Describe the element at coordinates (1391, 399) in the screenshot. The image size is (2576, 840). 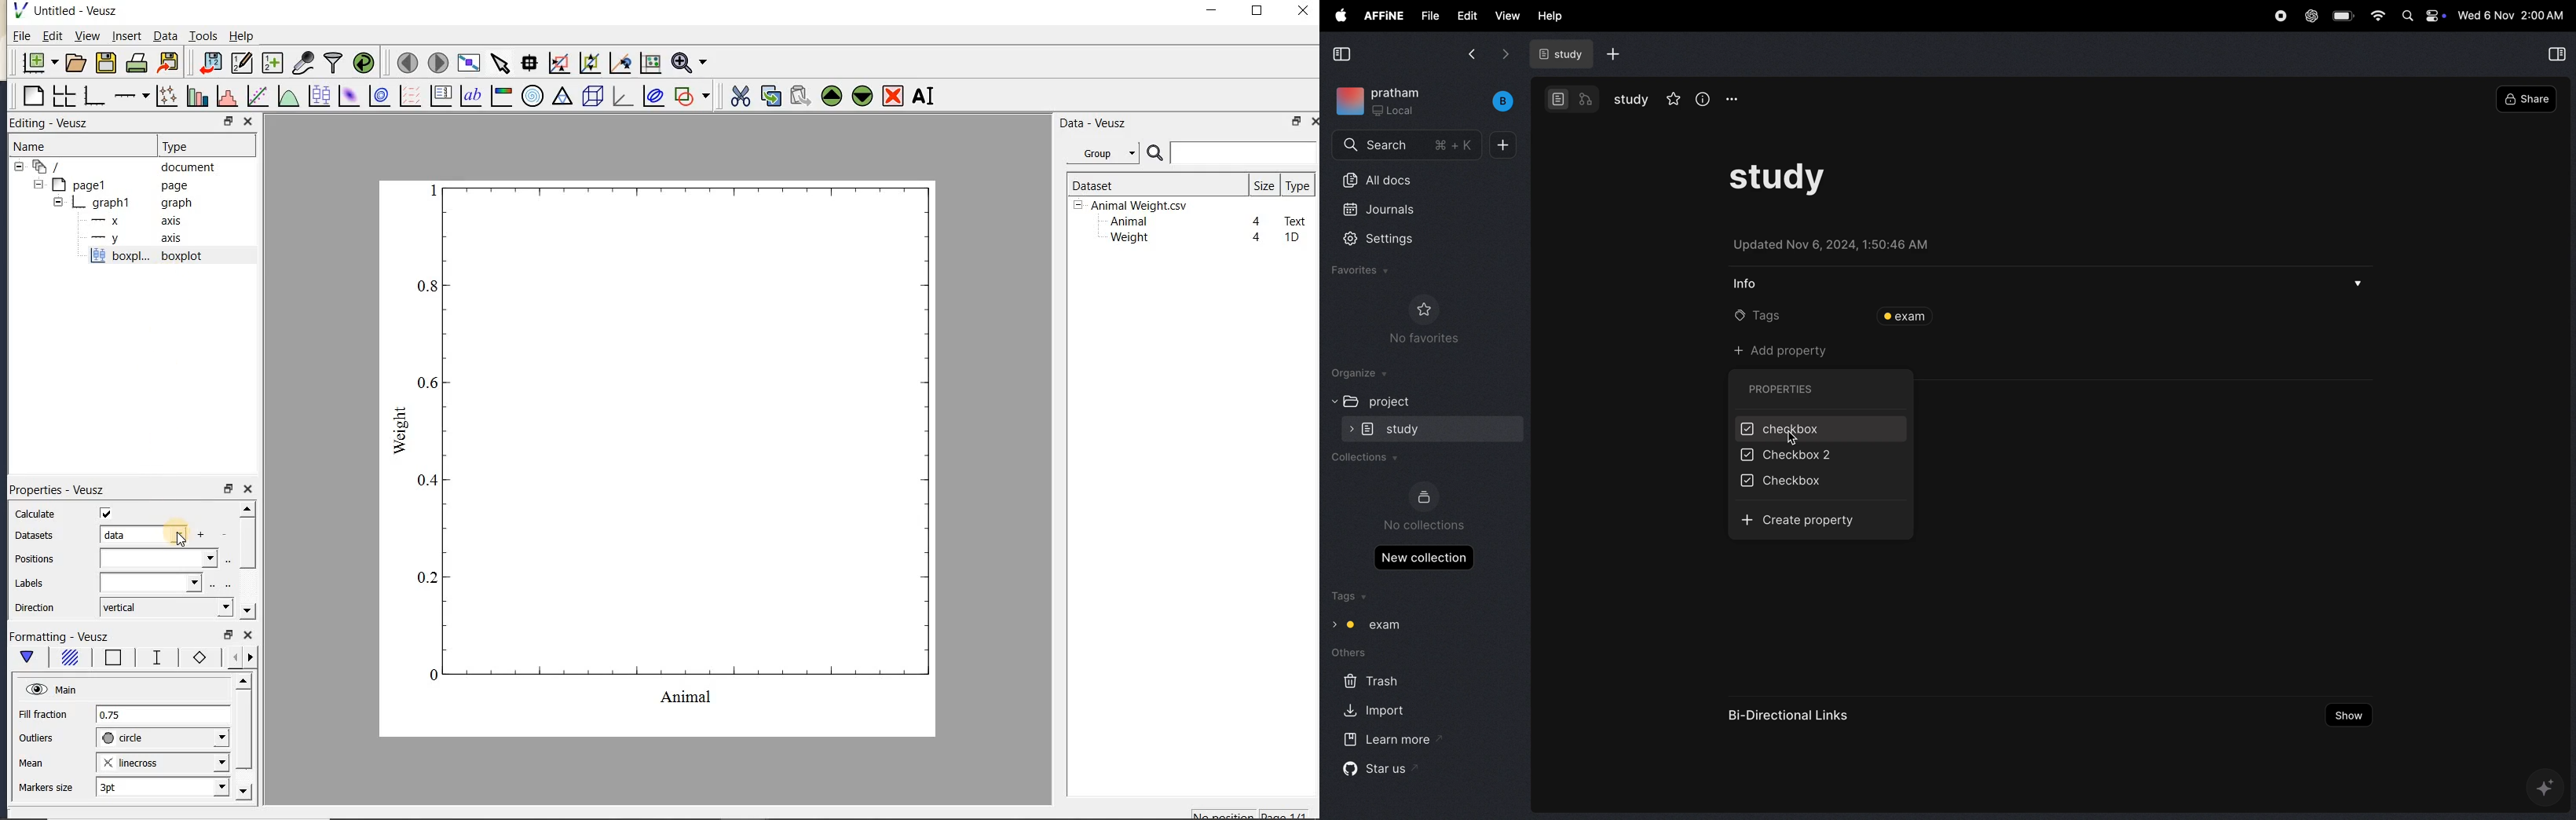
I see `project` at that location.